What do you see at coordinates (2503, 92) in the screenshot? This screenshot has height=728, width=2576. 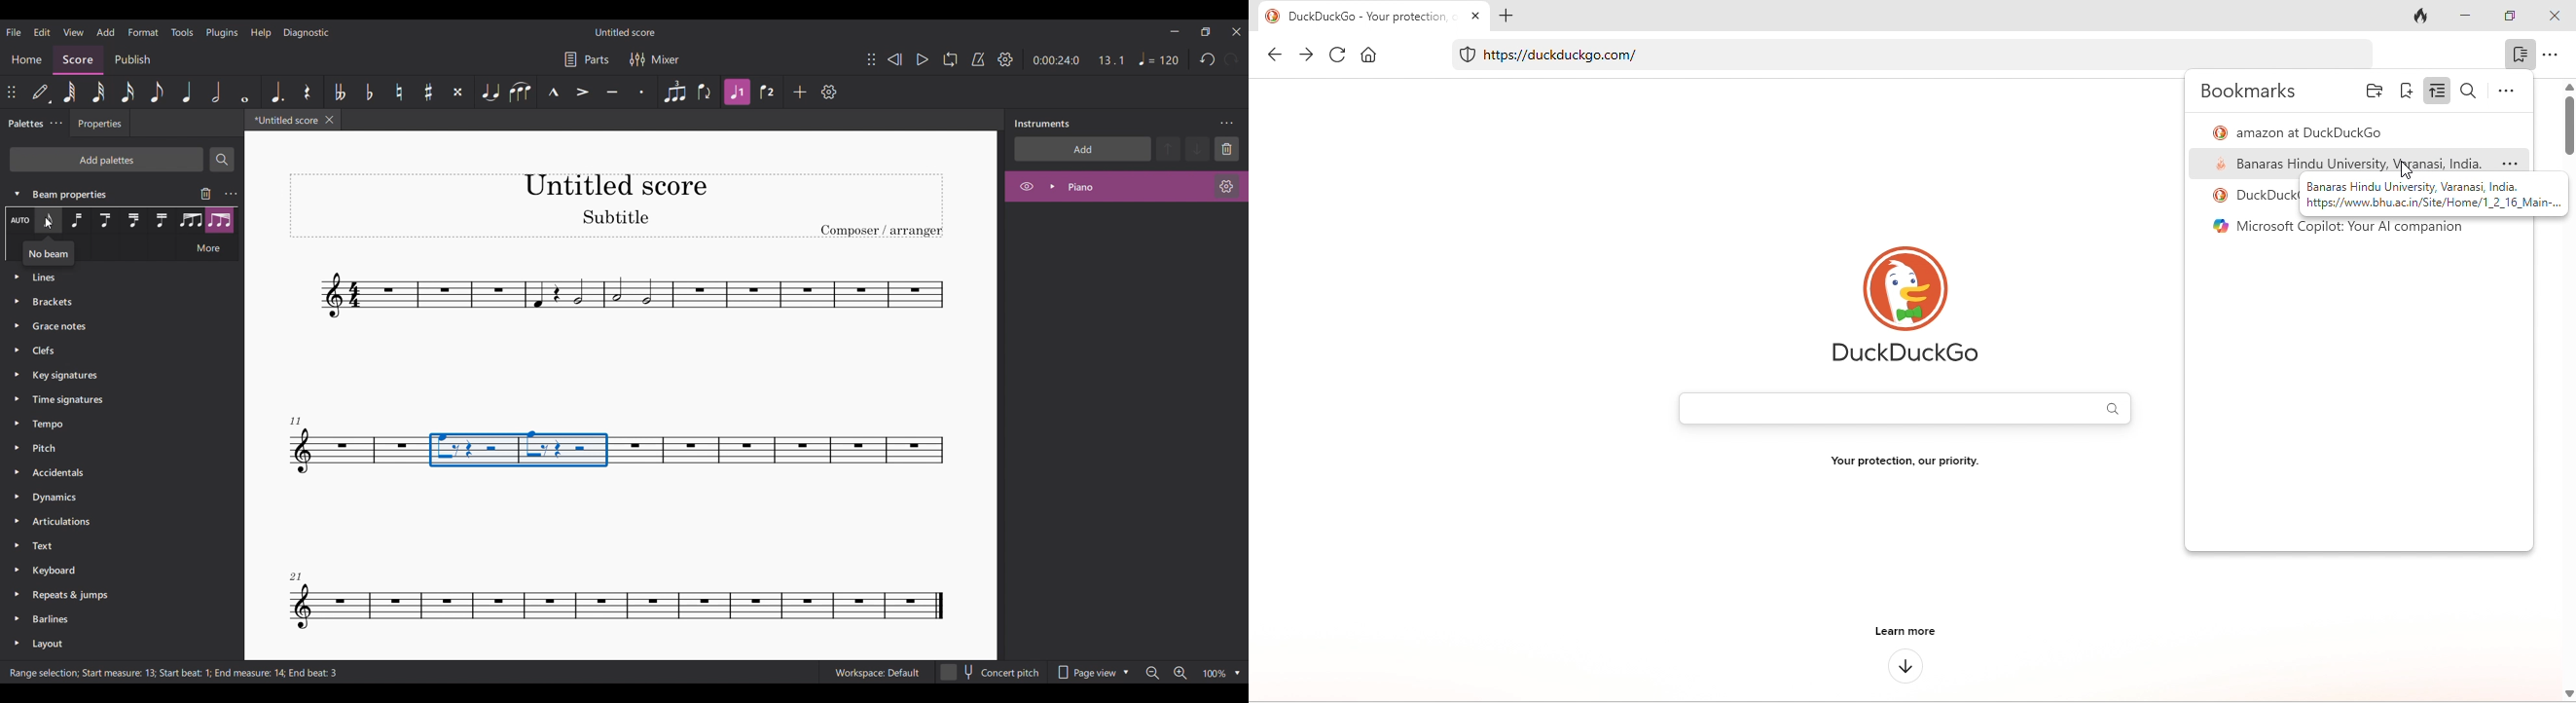 I see `option` at bounding box center [2503, 92].